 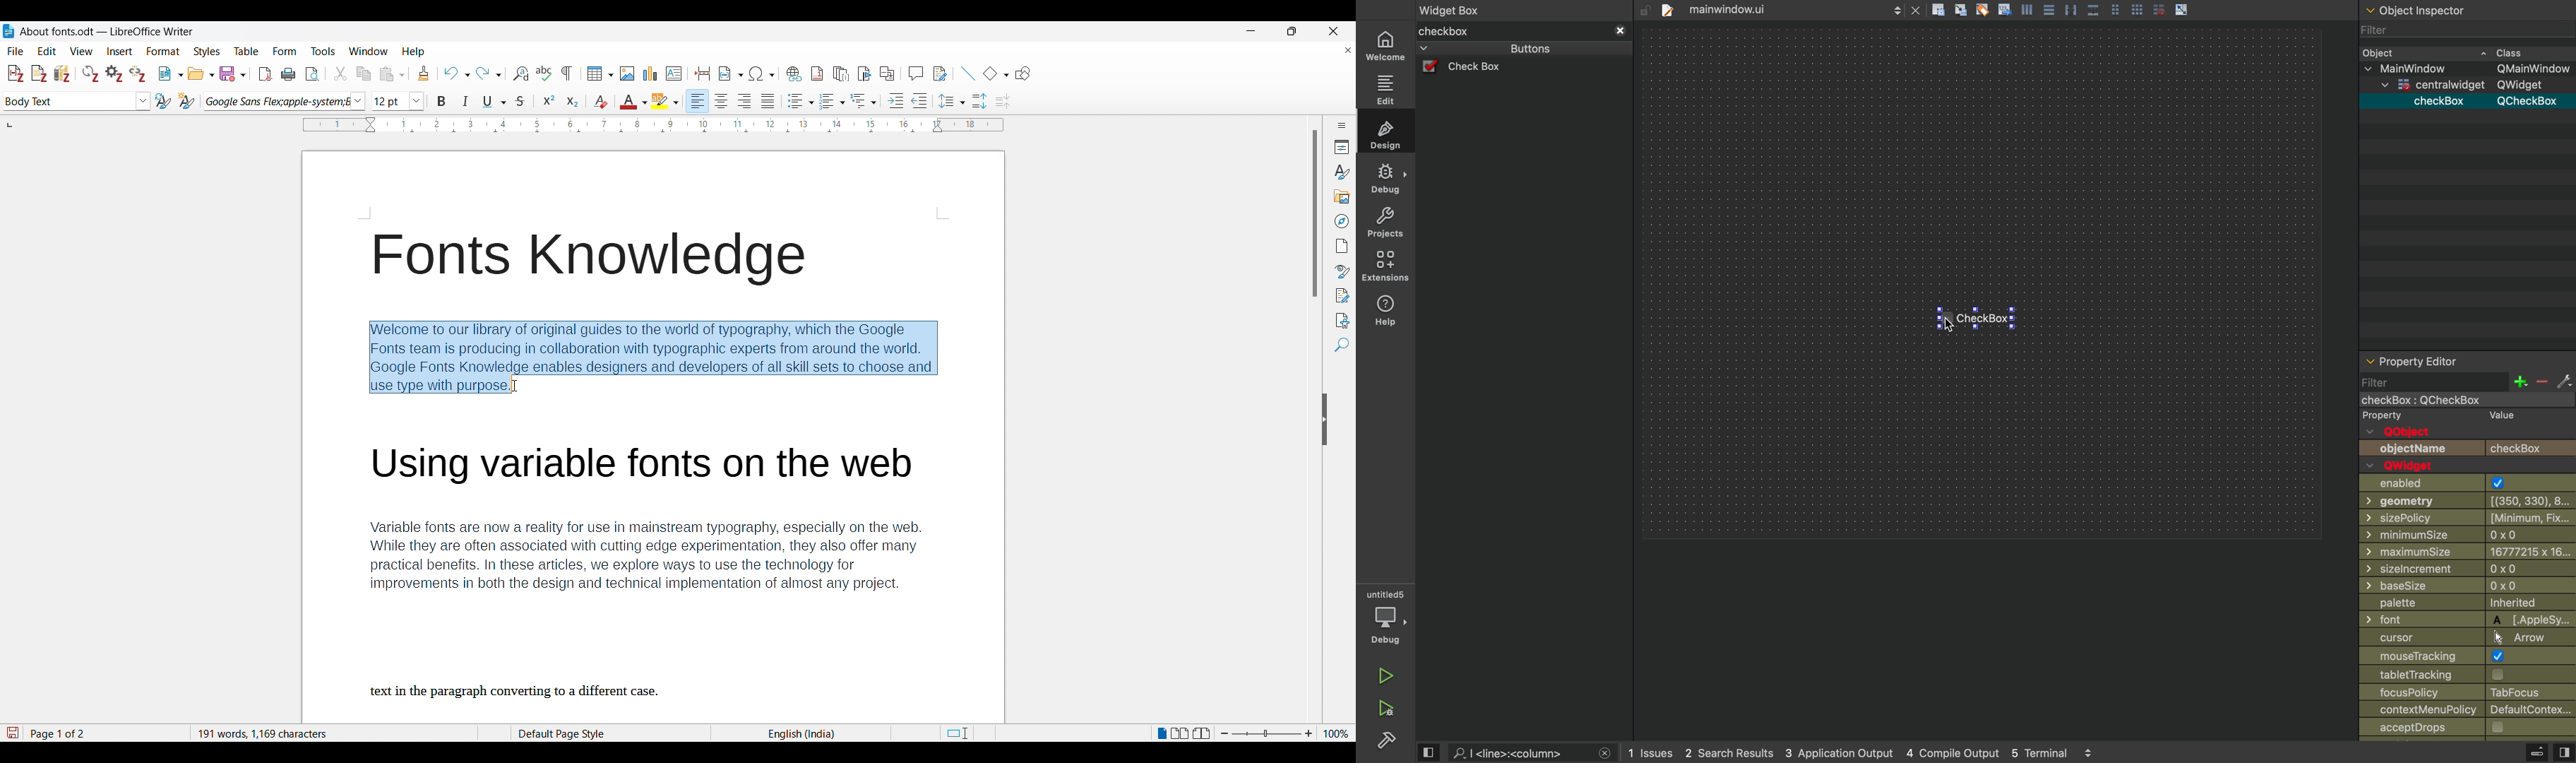 I want to click on focus policy, so click(x=2462, y=692).